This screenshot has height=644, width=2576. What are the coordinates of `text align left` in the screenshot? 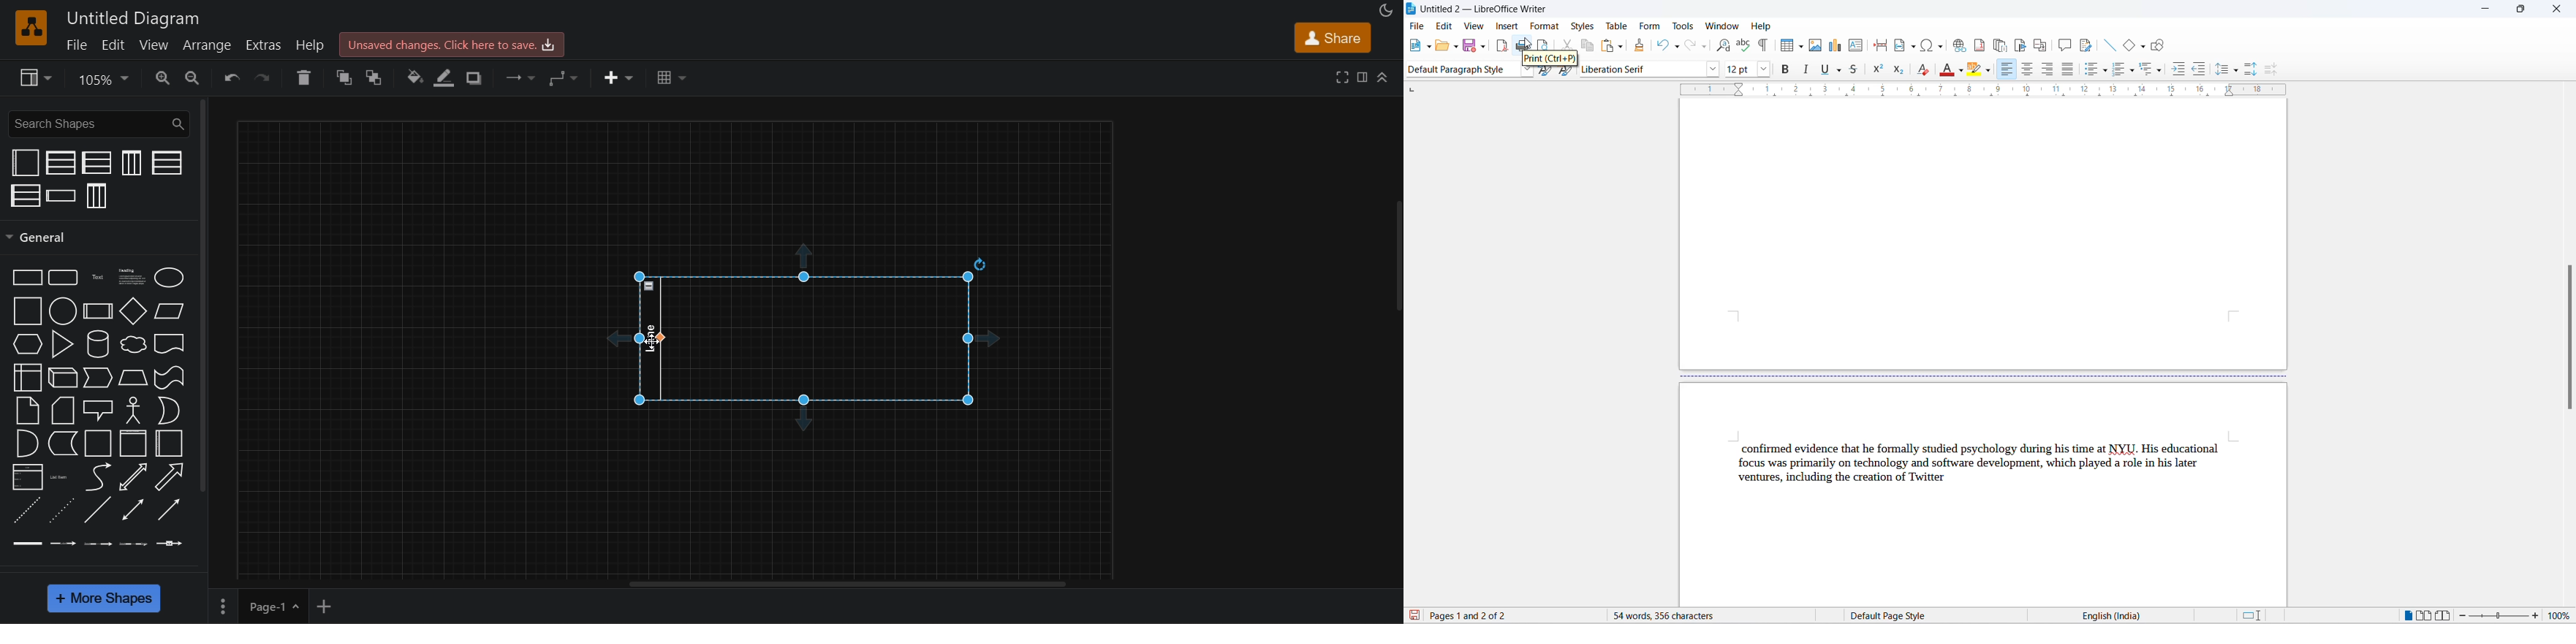 It's located at (2009, 69).